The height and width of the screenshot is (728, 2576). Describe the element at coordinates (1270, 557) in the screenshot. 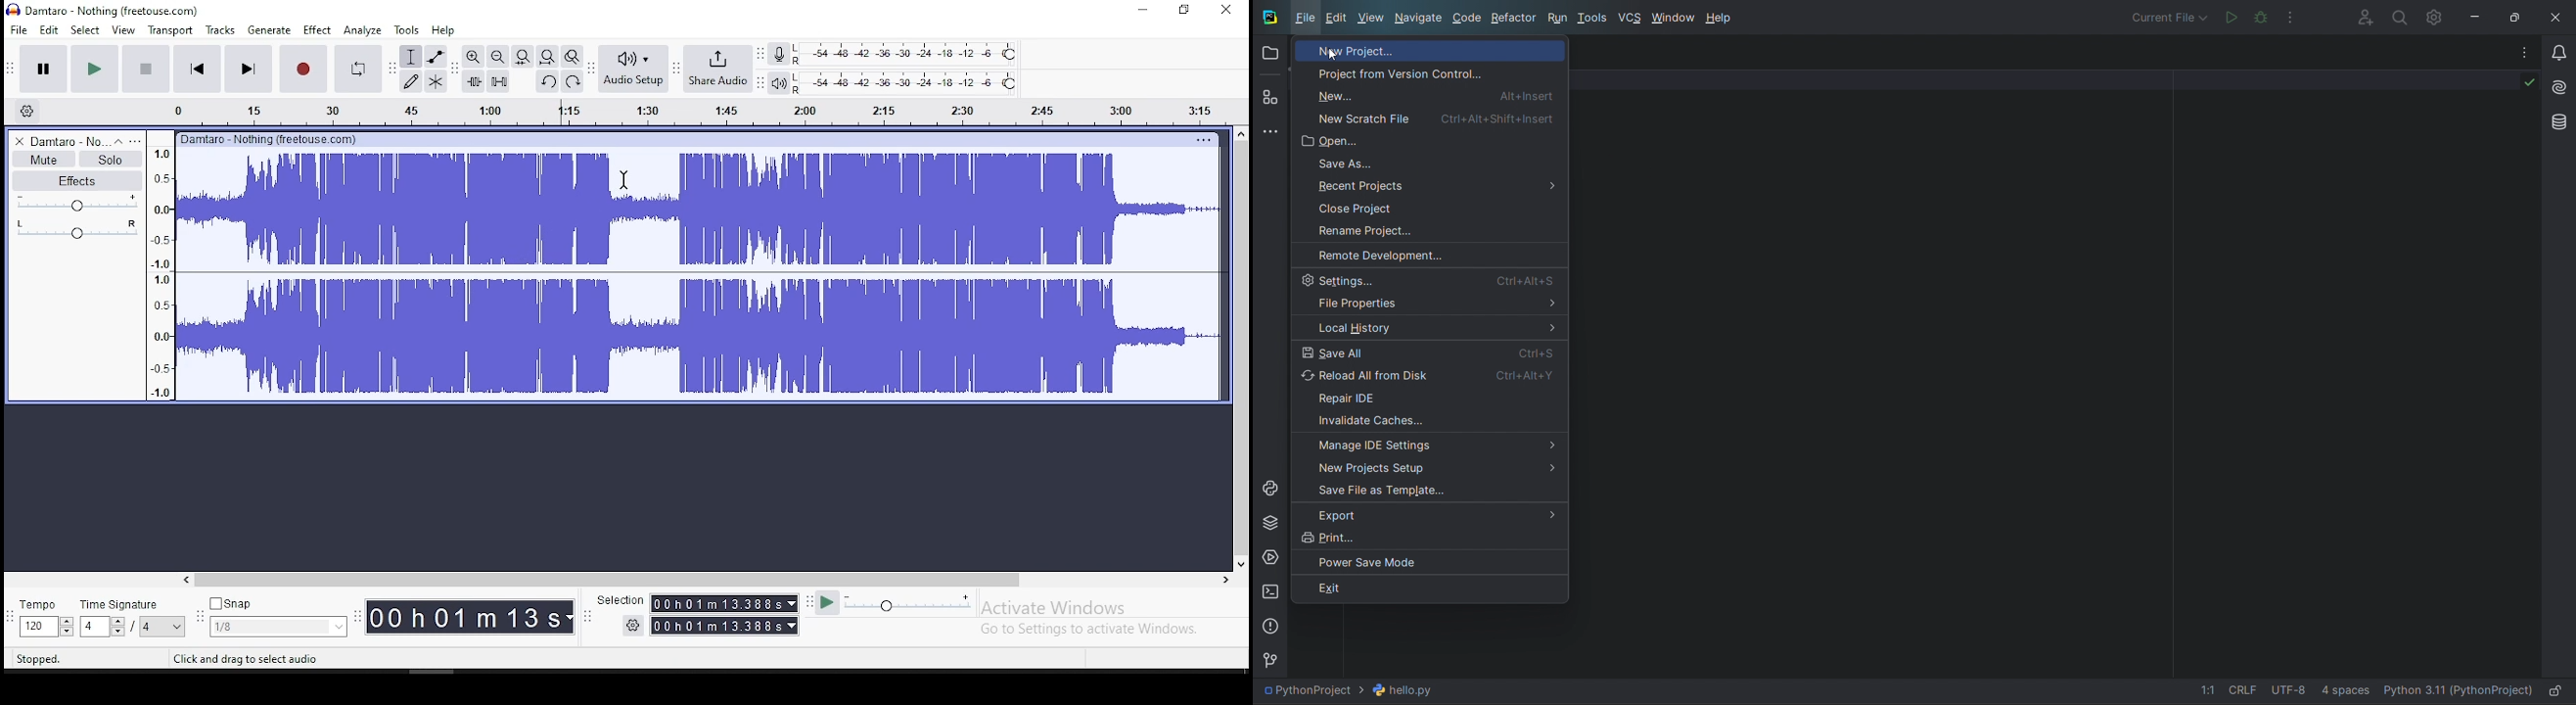

I see `services` at that location.